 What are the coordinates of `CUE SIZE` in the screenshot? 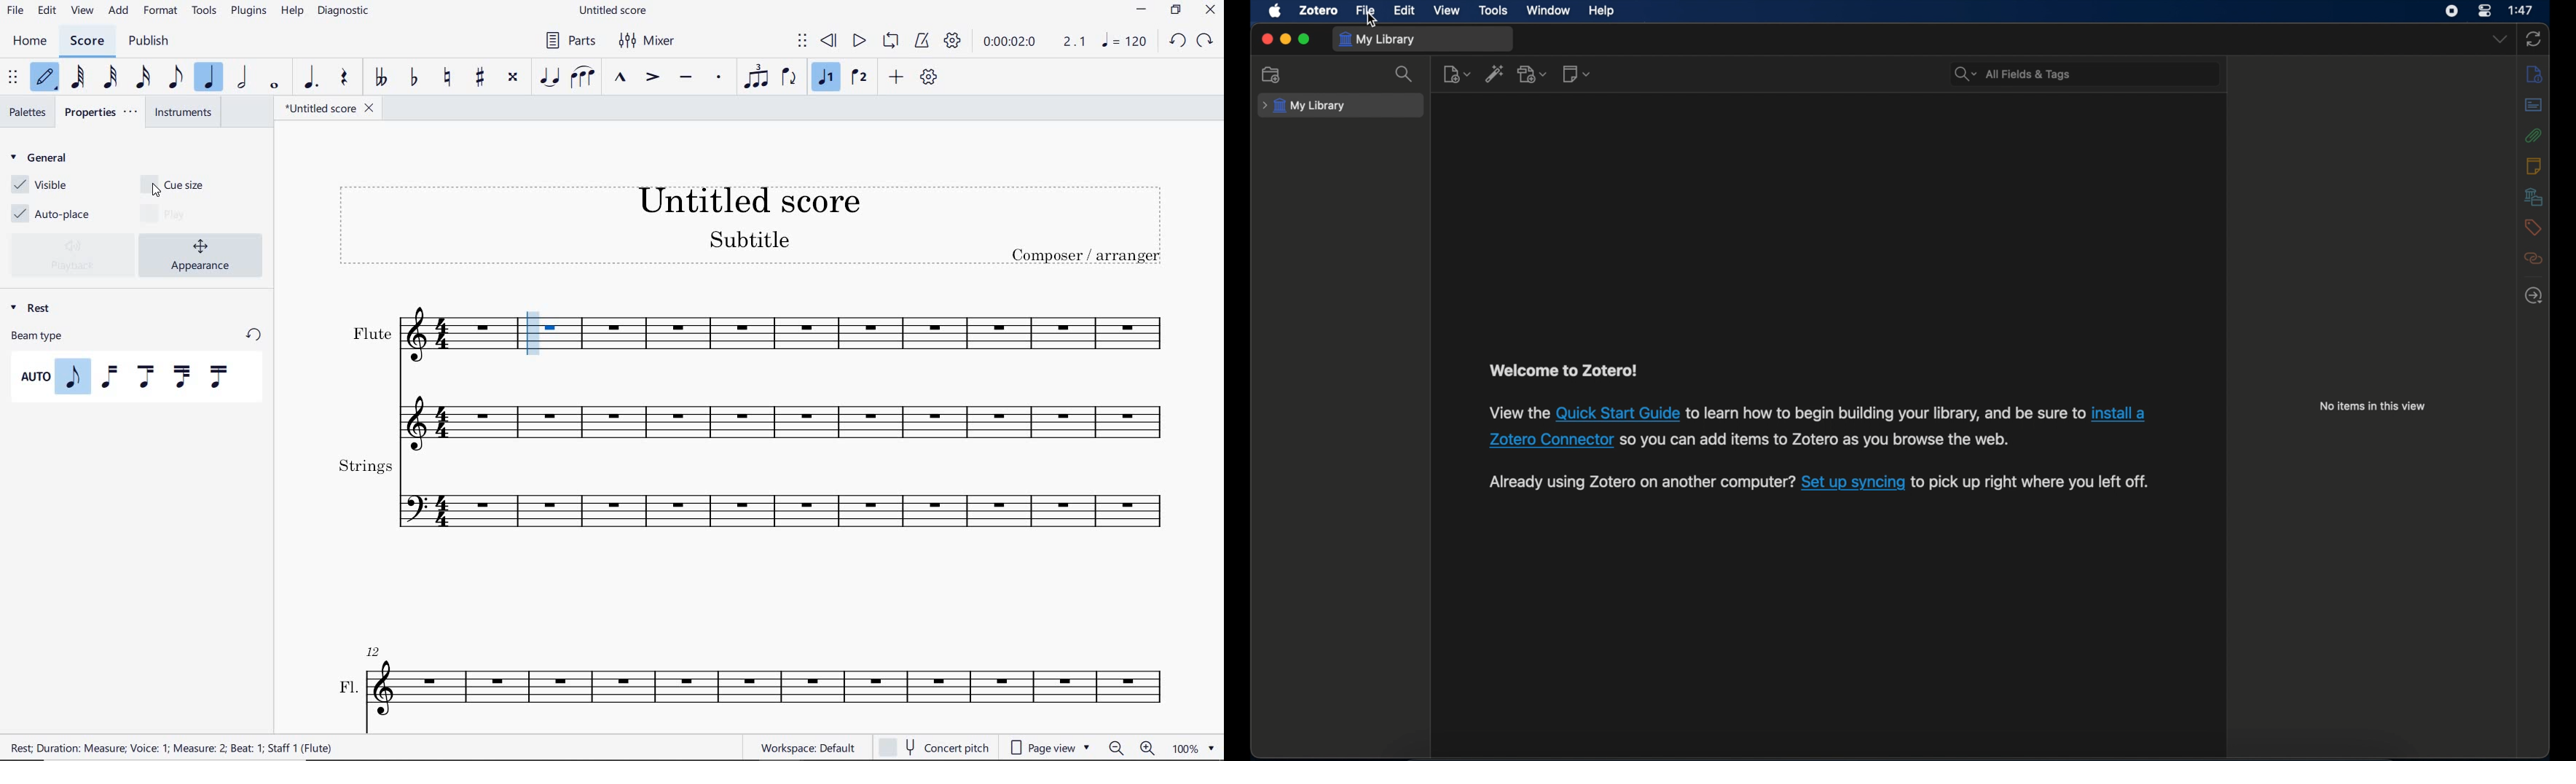 It's located at (182, 183).